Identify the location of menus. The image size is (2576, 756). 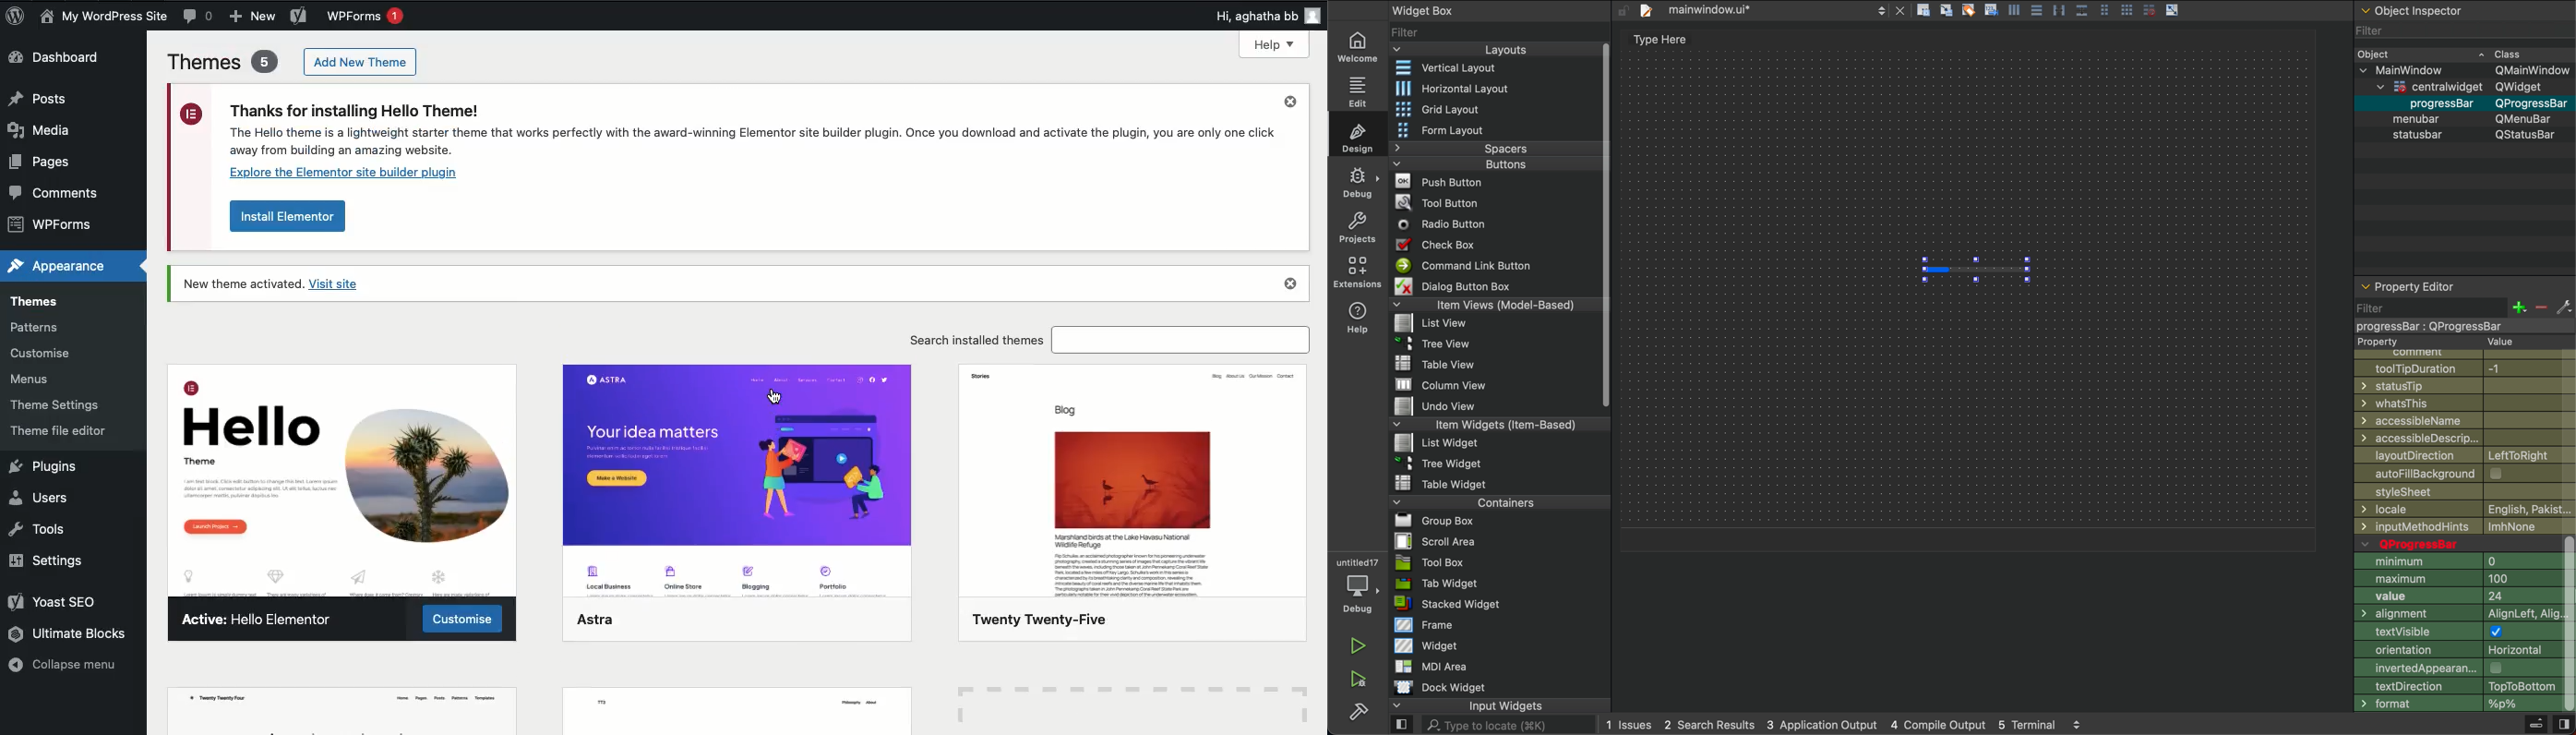
(33, 380).